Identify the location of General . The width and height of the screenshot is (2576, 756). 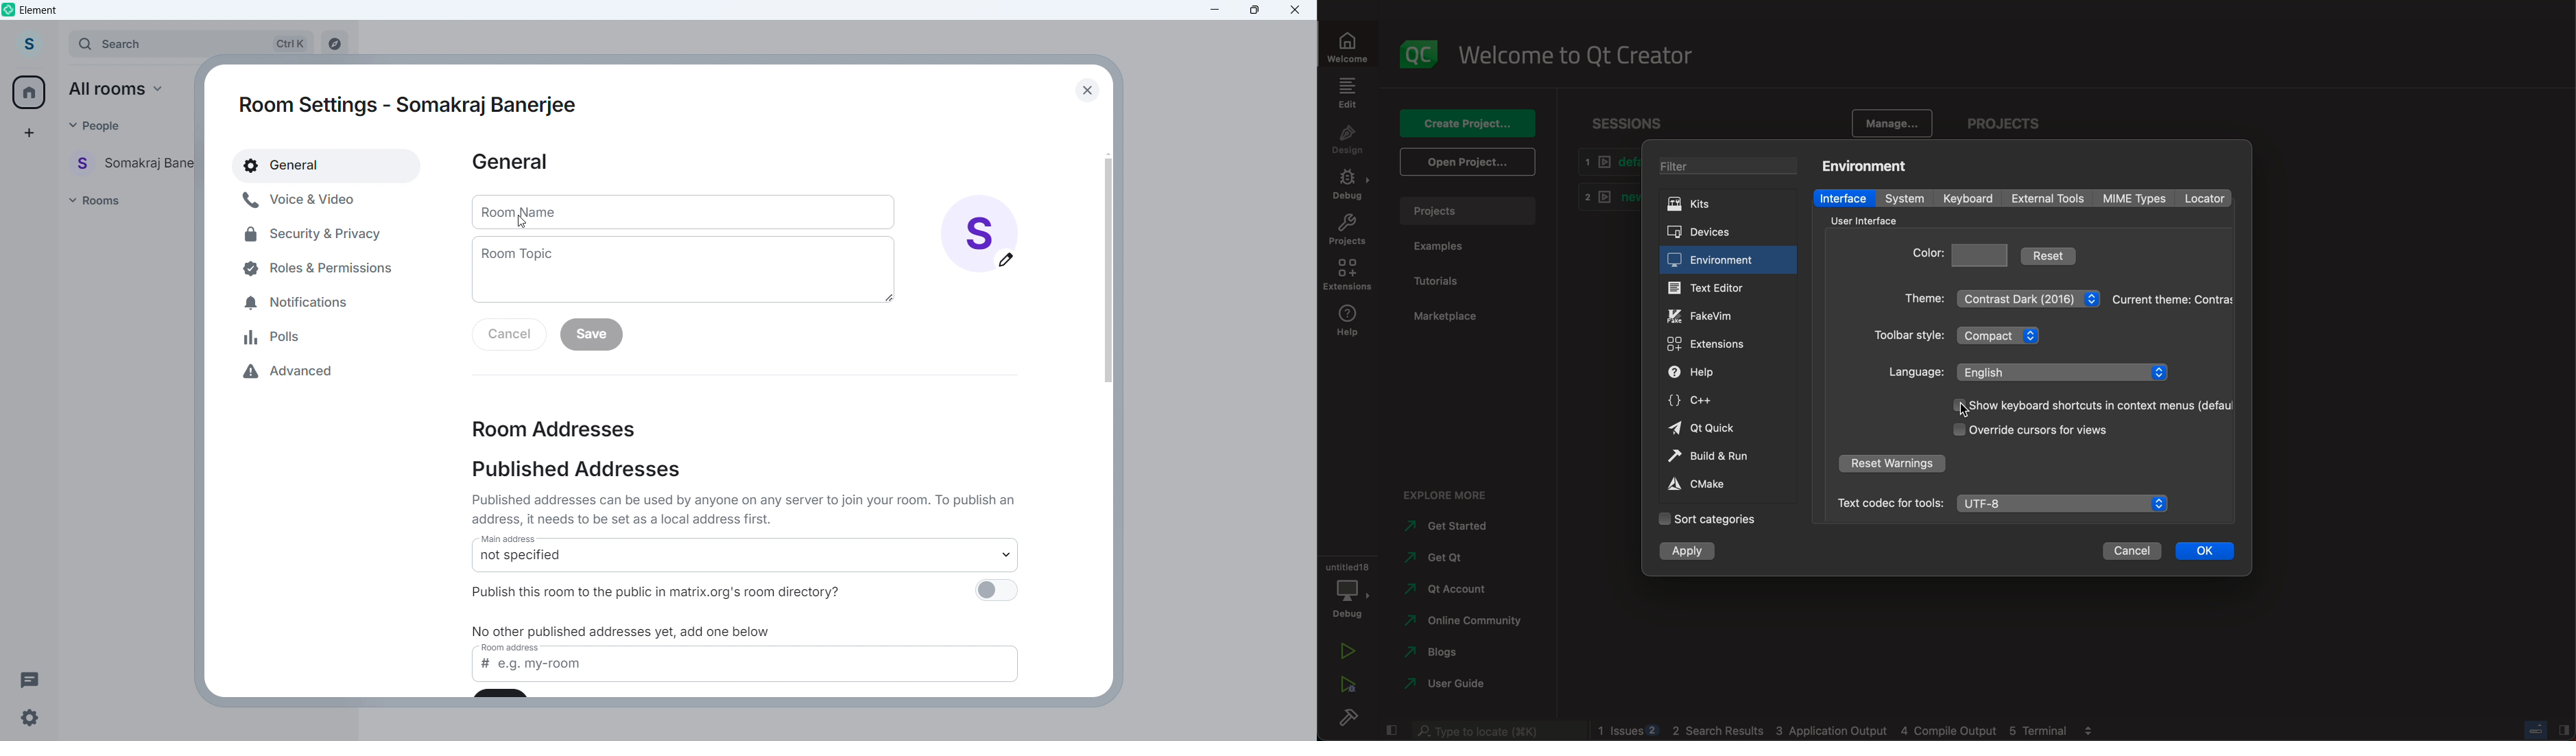
(327, 165).